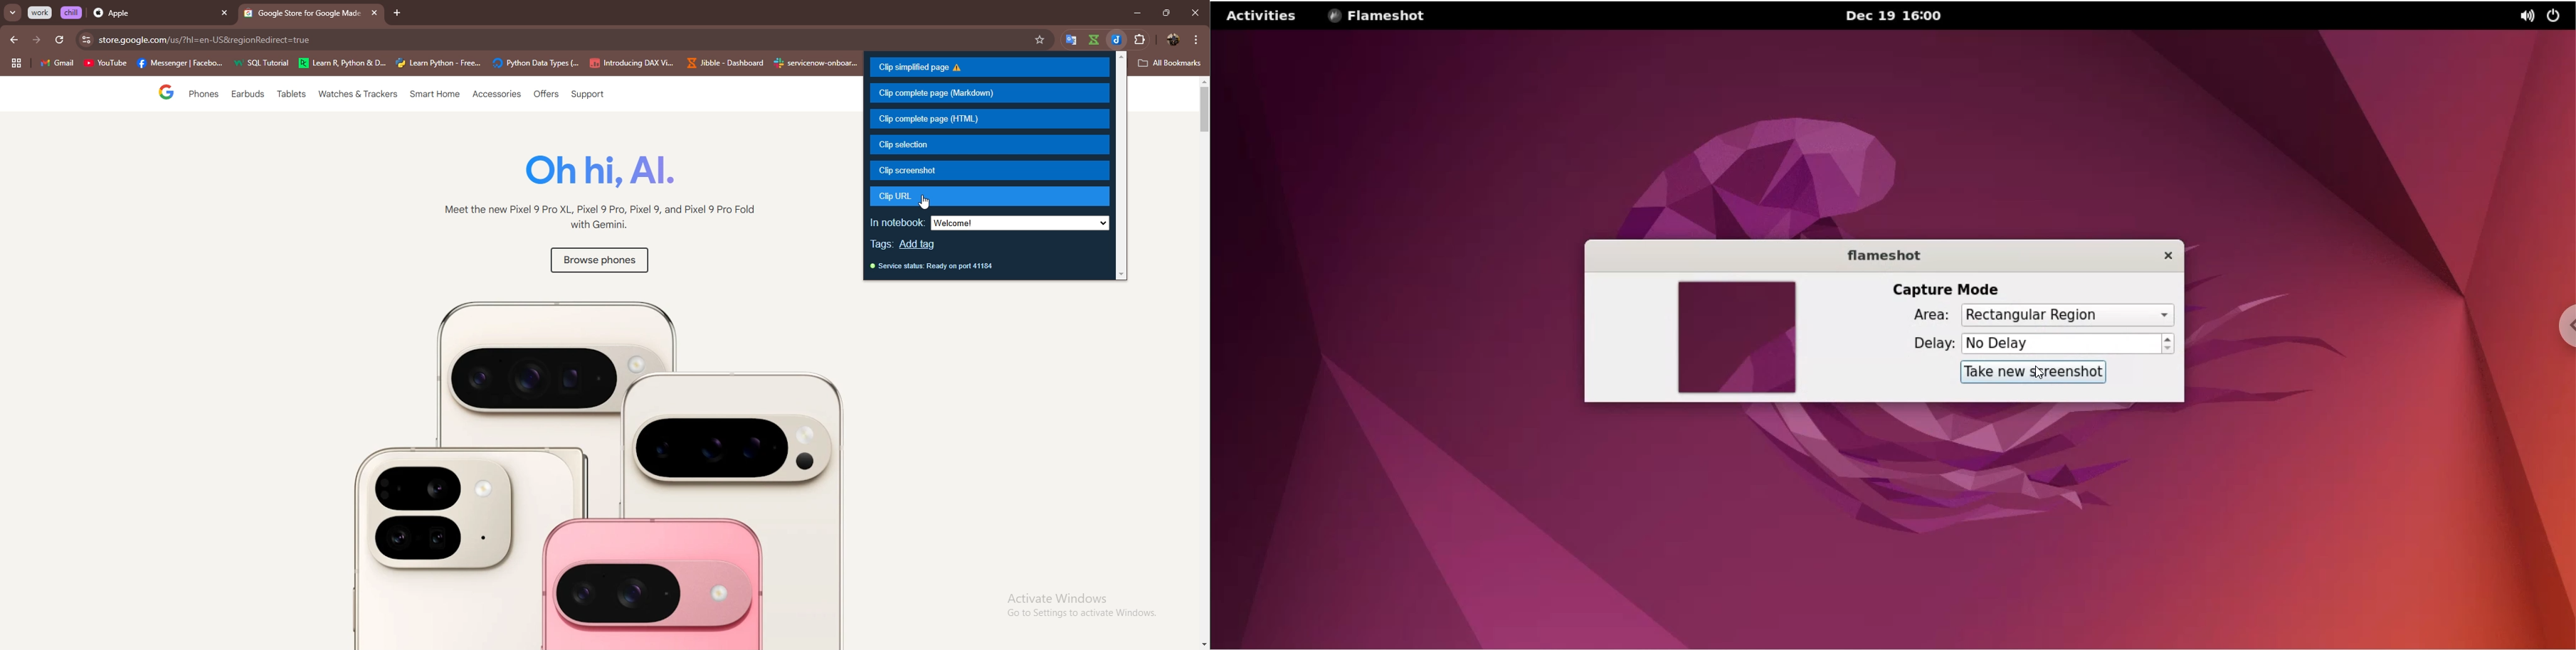 Image resolution: width=2576 pixels, height=672 pixels. I want to click on scroll bar, so click(1121, 166).